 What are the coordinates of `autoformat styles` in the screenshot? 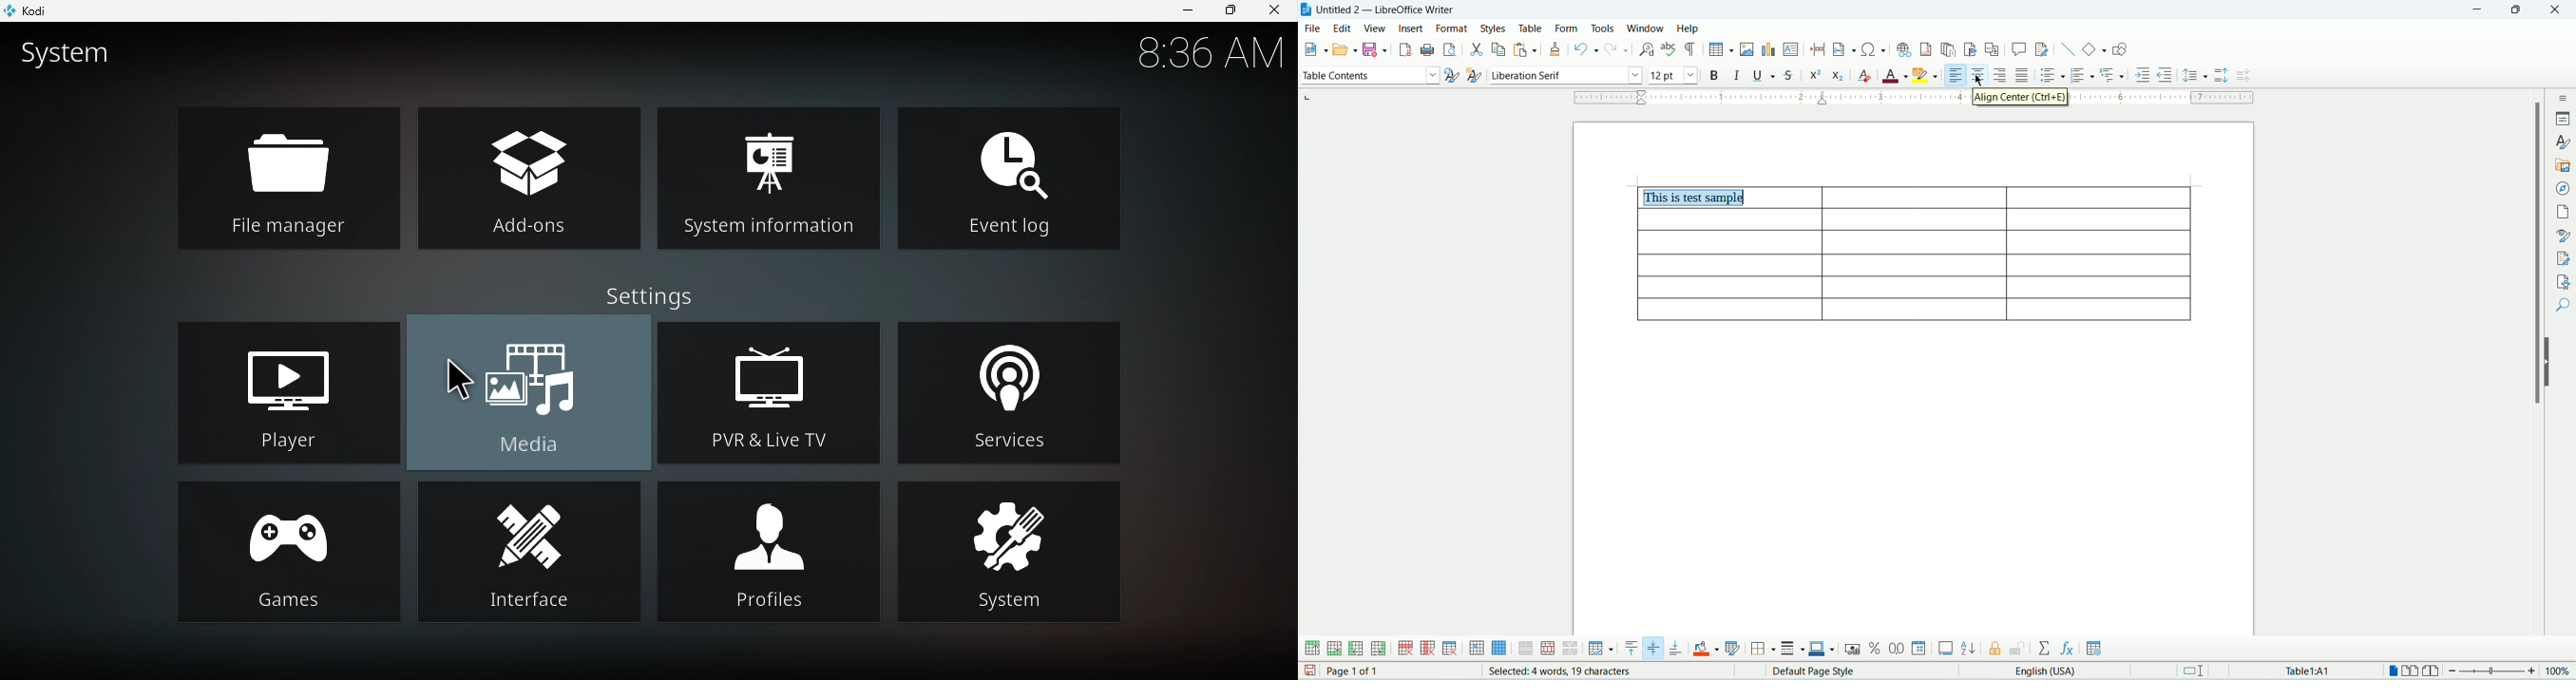 It's located at (1734, 649).